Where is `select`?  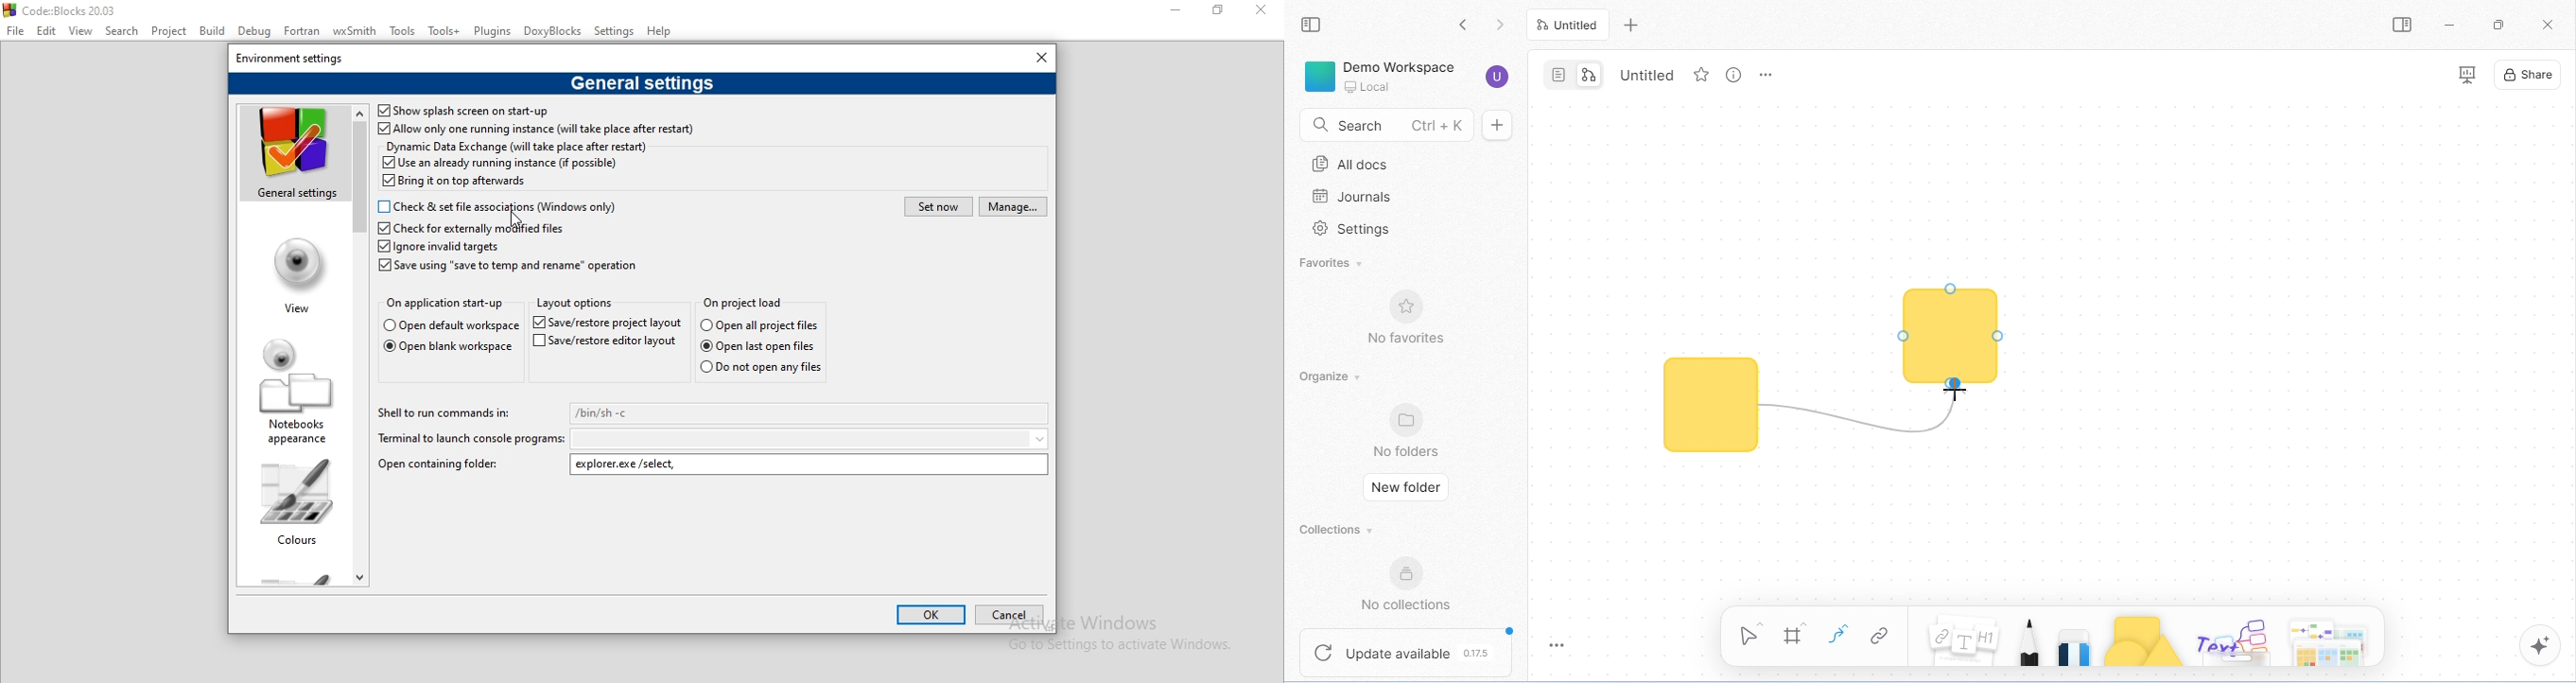
select is located at coordinates (1753, 633).